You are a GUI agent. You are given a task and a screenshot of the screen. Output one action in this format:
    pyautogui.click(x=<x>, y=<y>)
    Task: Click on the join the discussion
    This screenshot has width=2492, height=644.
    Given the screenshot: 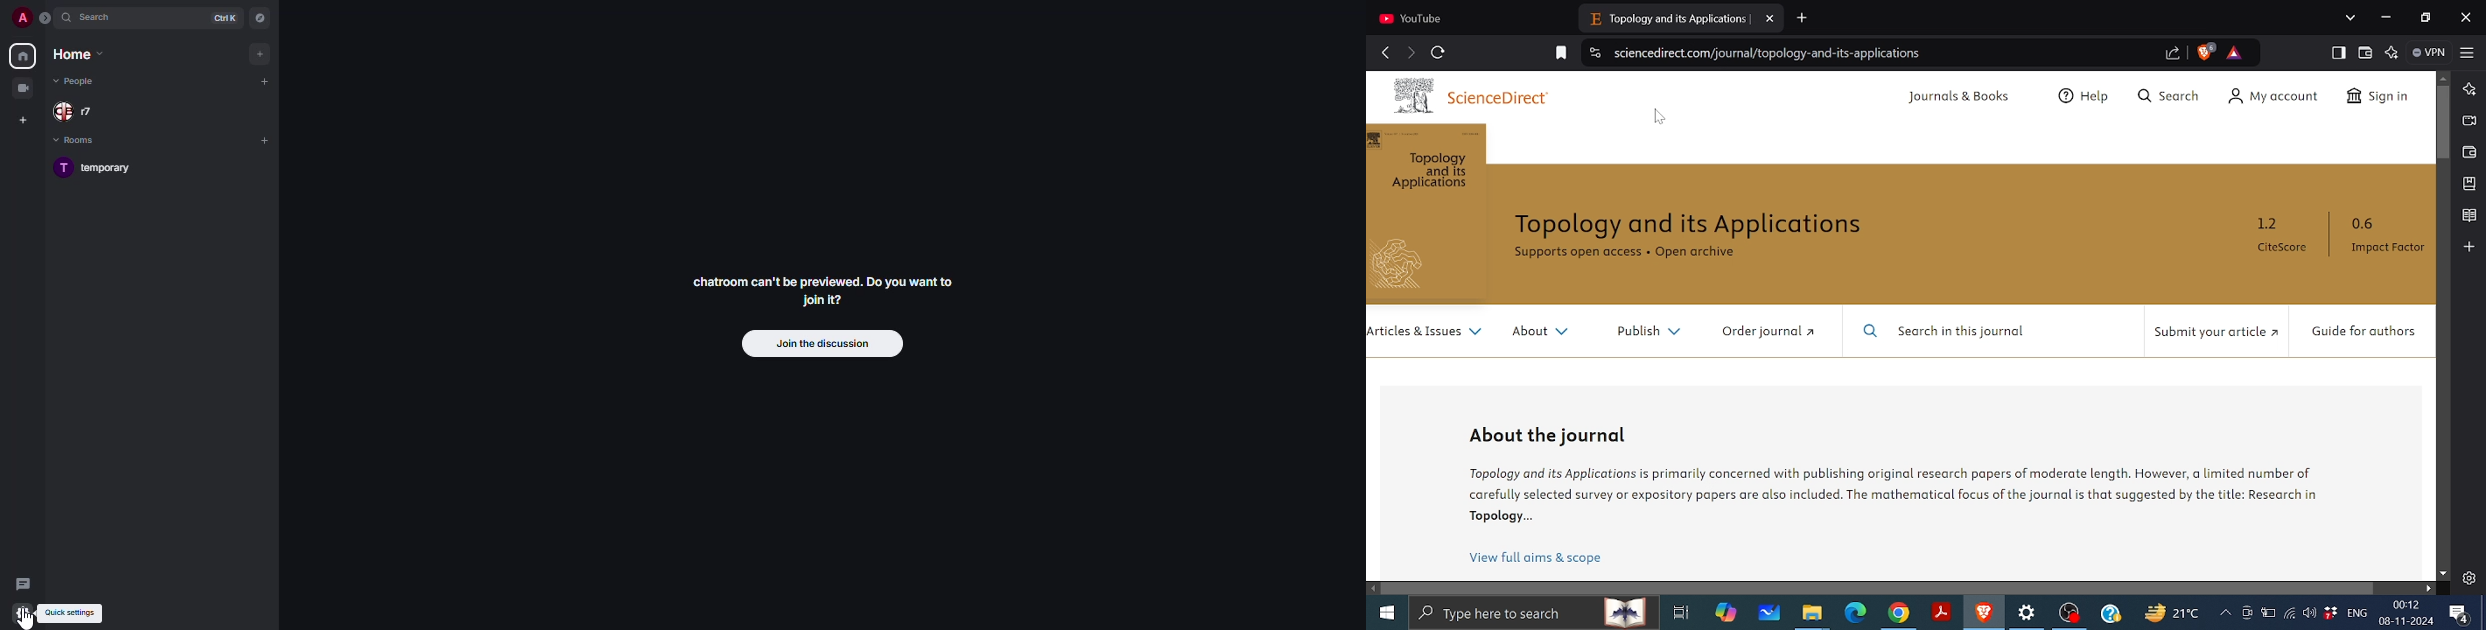 What is the action you would take?
    pyautogui.click(x=820, y=343)
    